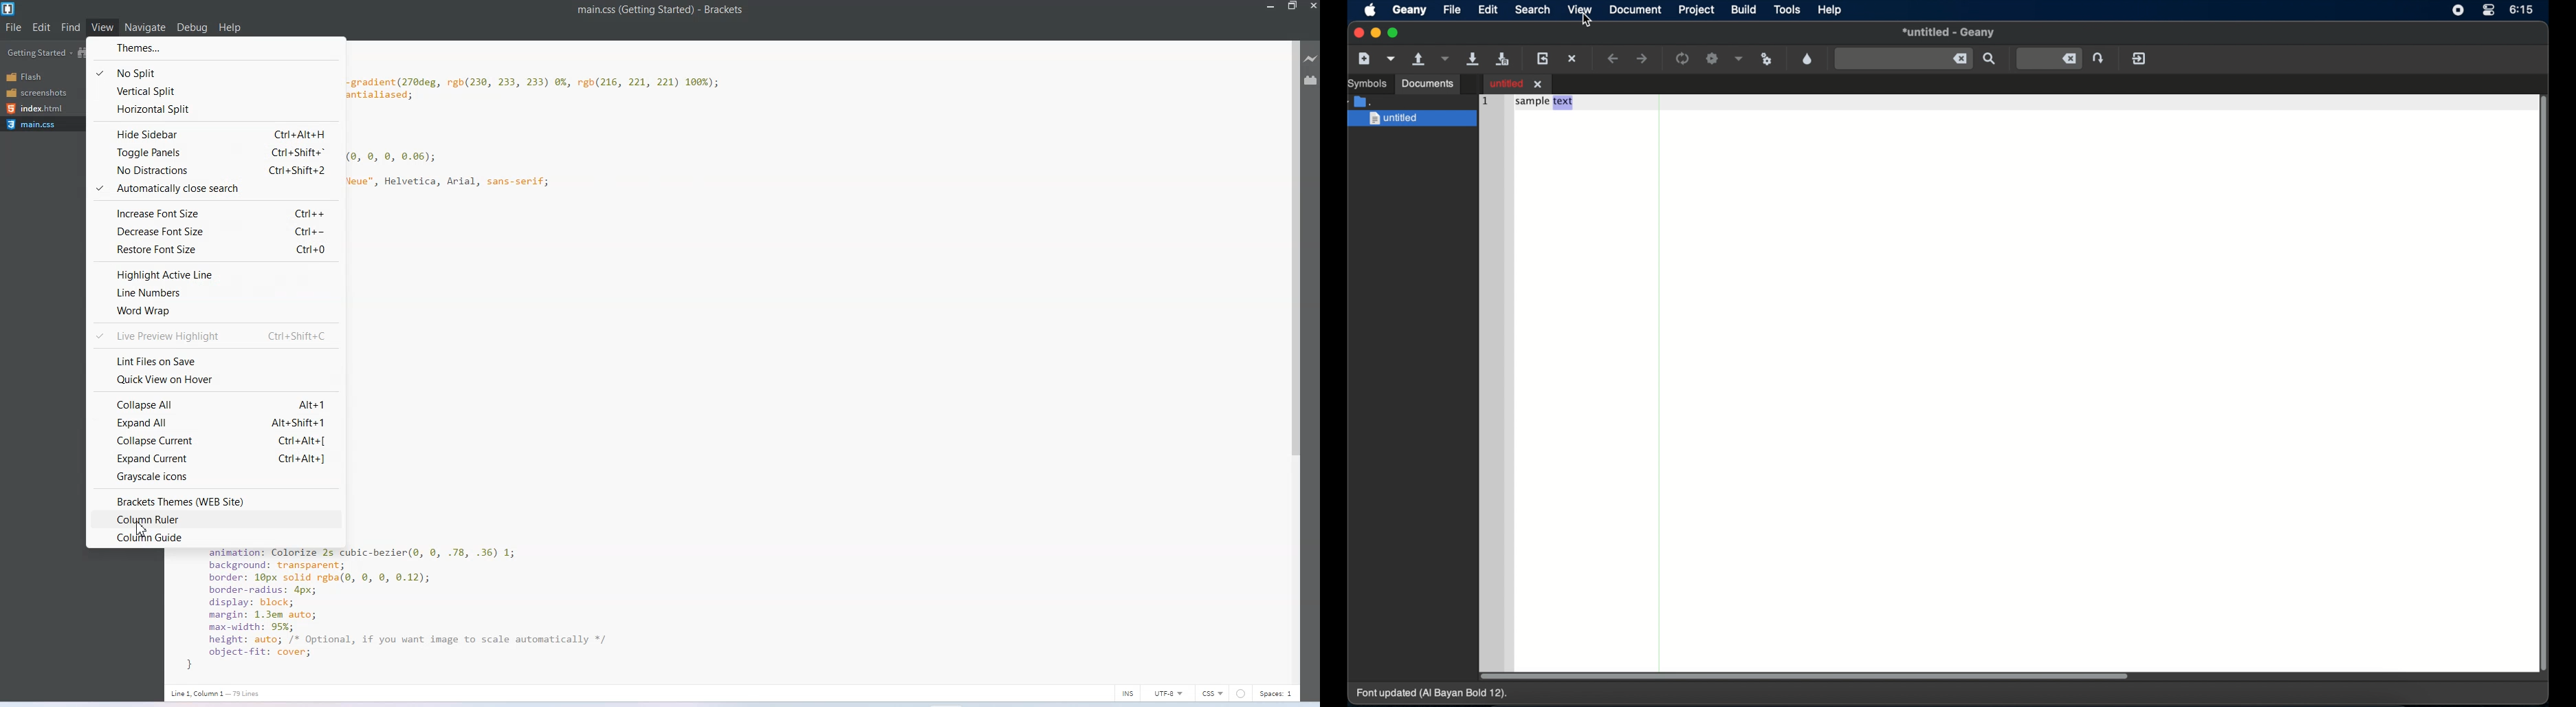 The image size is (2576, 728). I want to click on main.css (getting started)-brackets, so click(665, 12).